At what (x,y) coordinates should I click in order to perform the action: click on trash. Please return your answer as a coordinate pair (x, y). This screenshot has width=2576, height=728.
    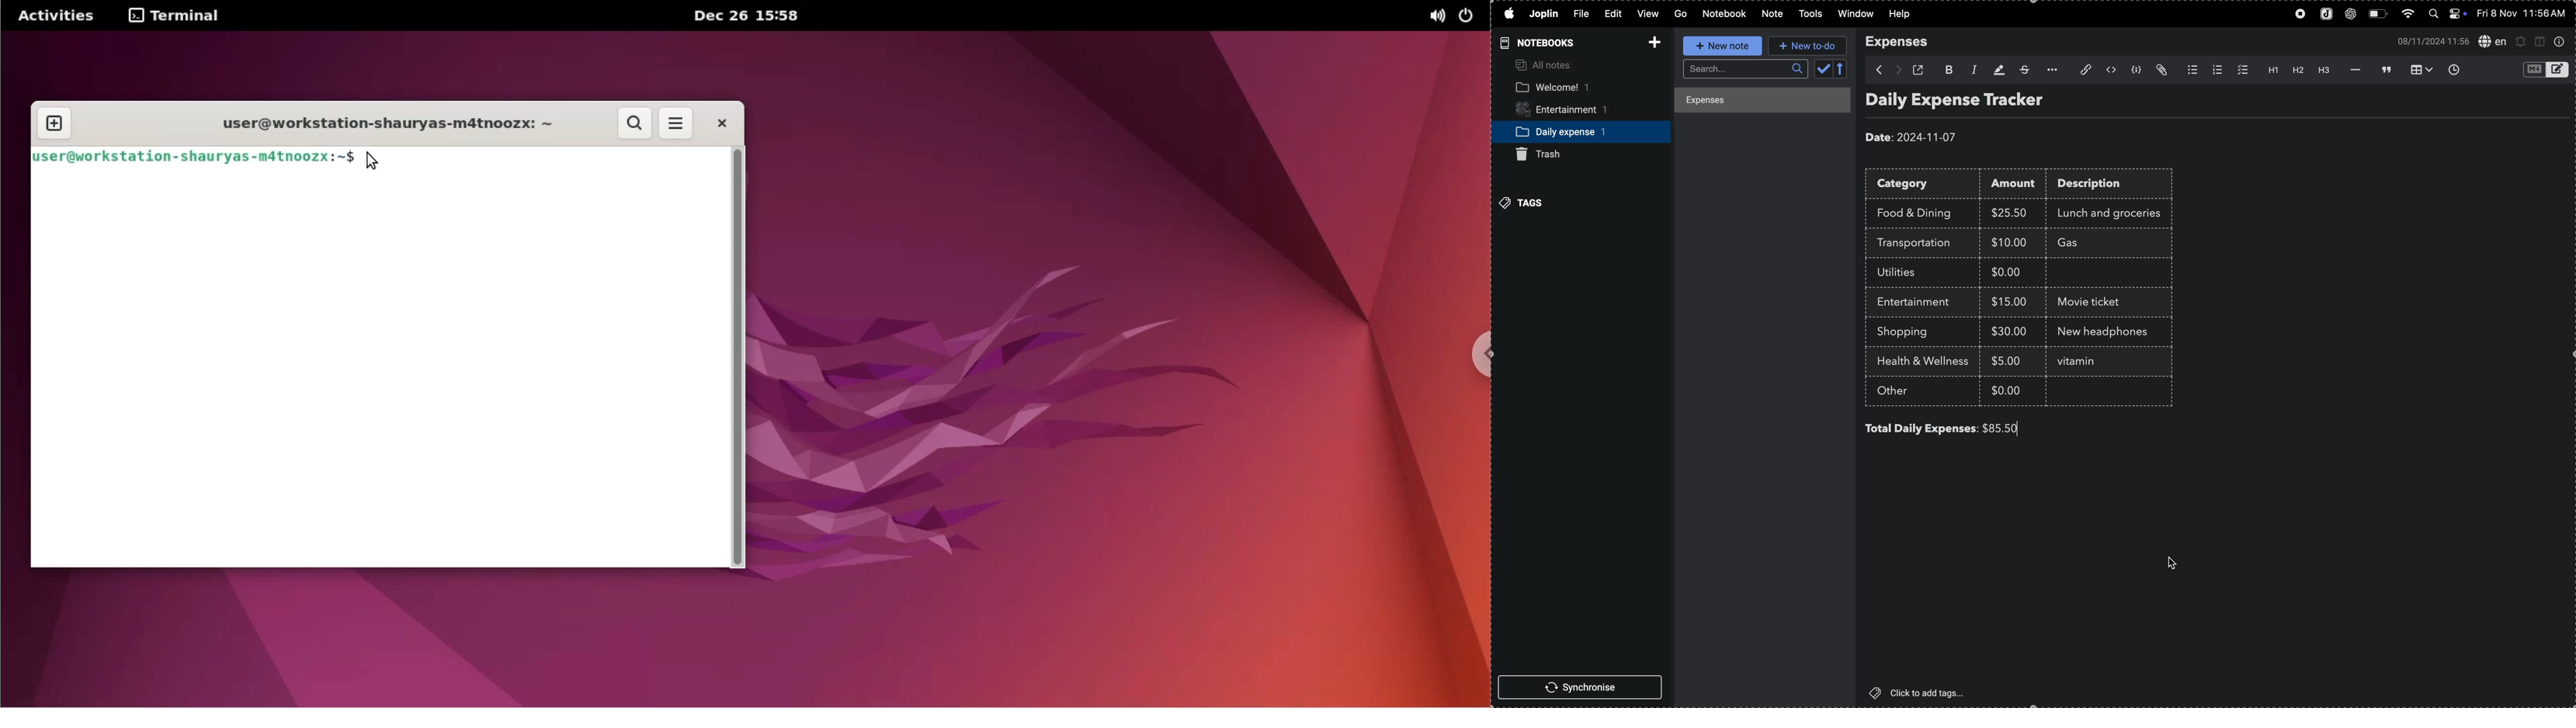
    Looking at the image, I should click on (1547, 154).